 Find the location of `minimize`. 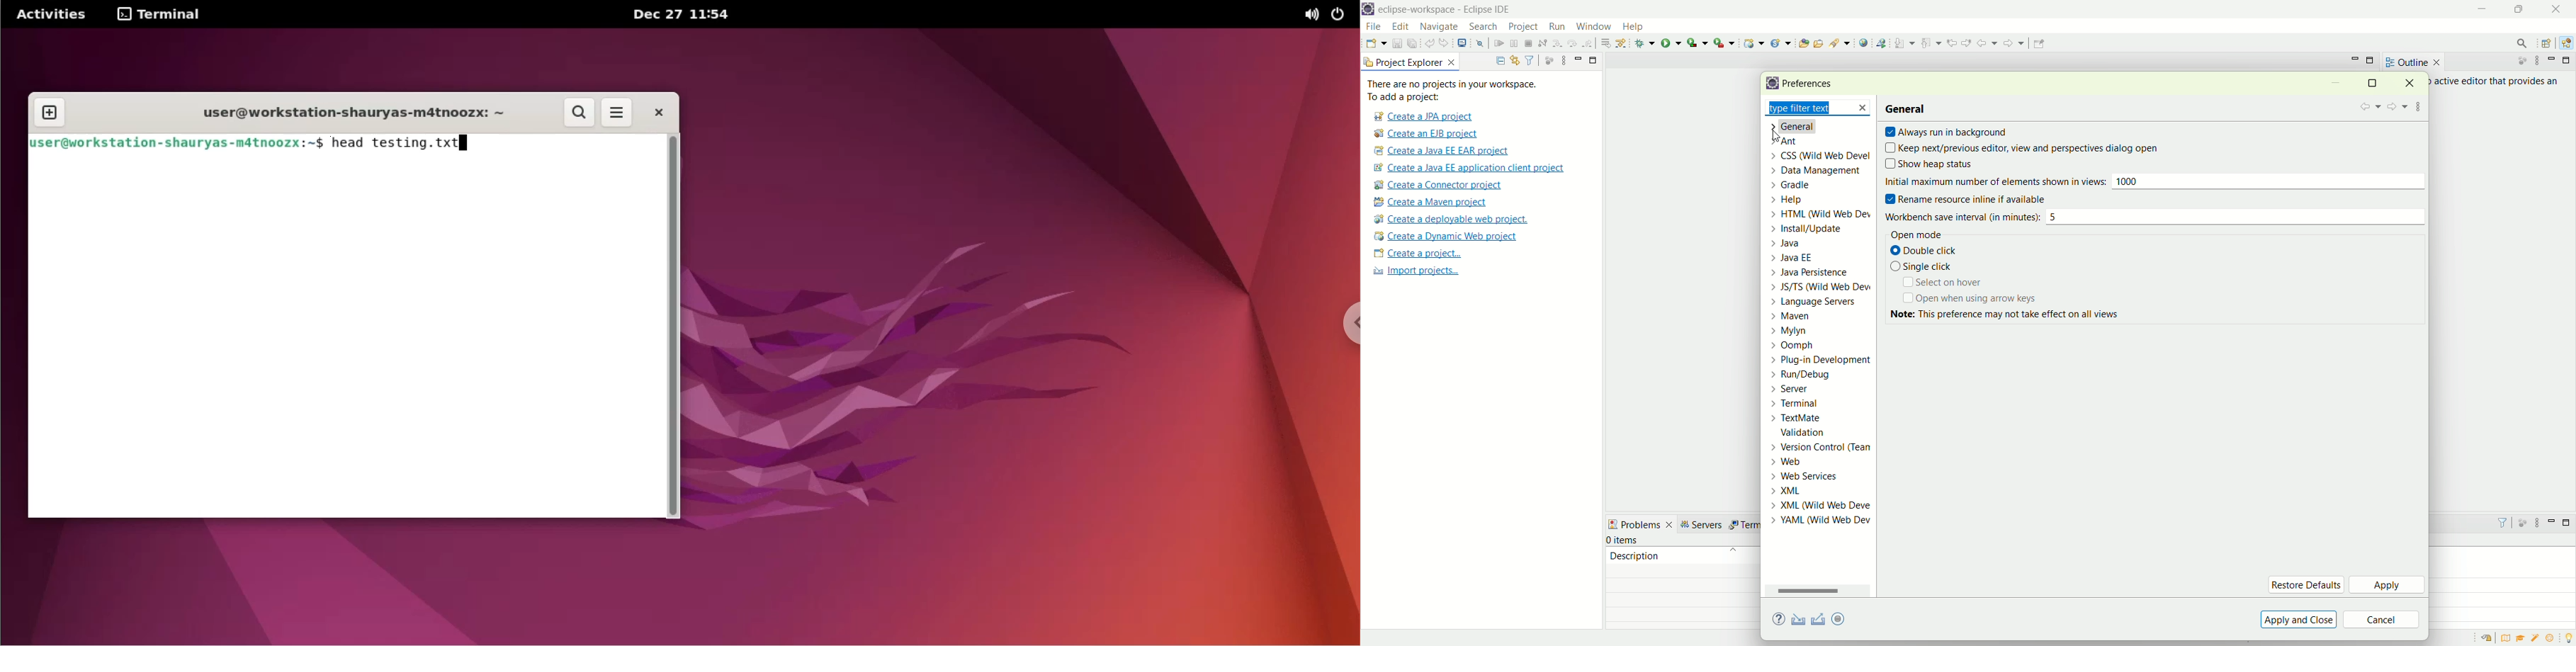

minimize is located at coordinates (2554, 60).